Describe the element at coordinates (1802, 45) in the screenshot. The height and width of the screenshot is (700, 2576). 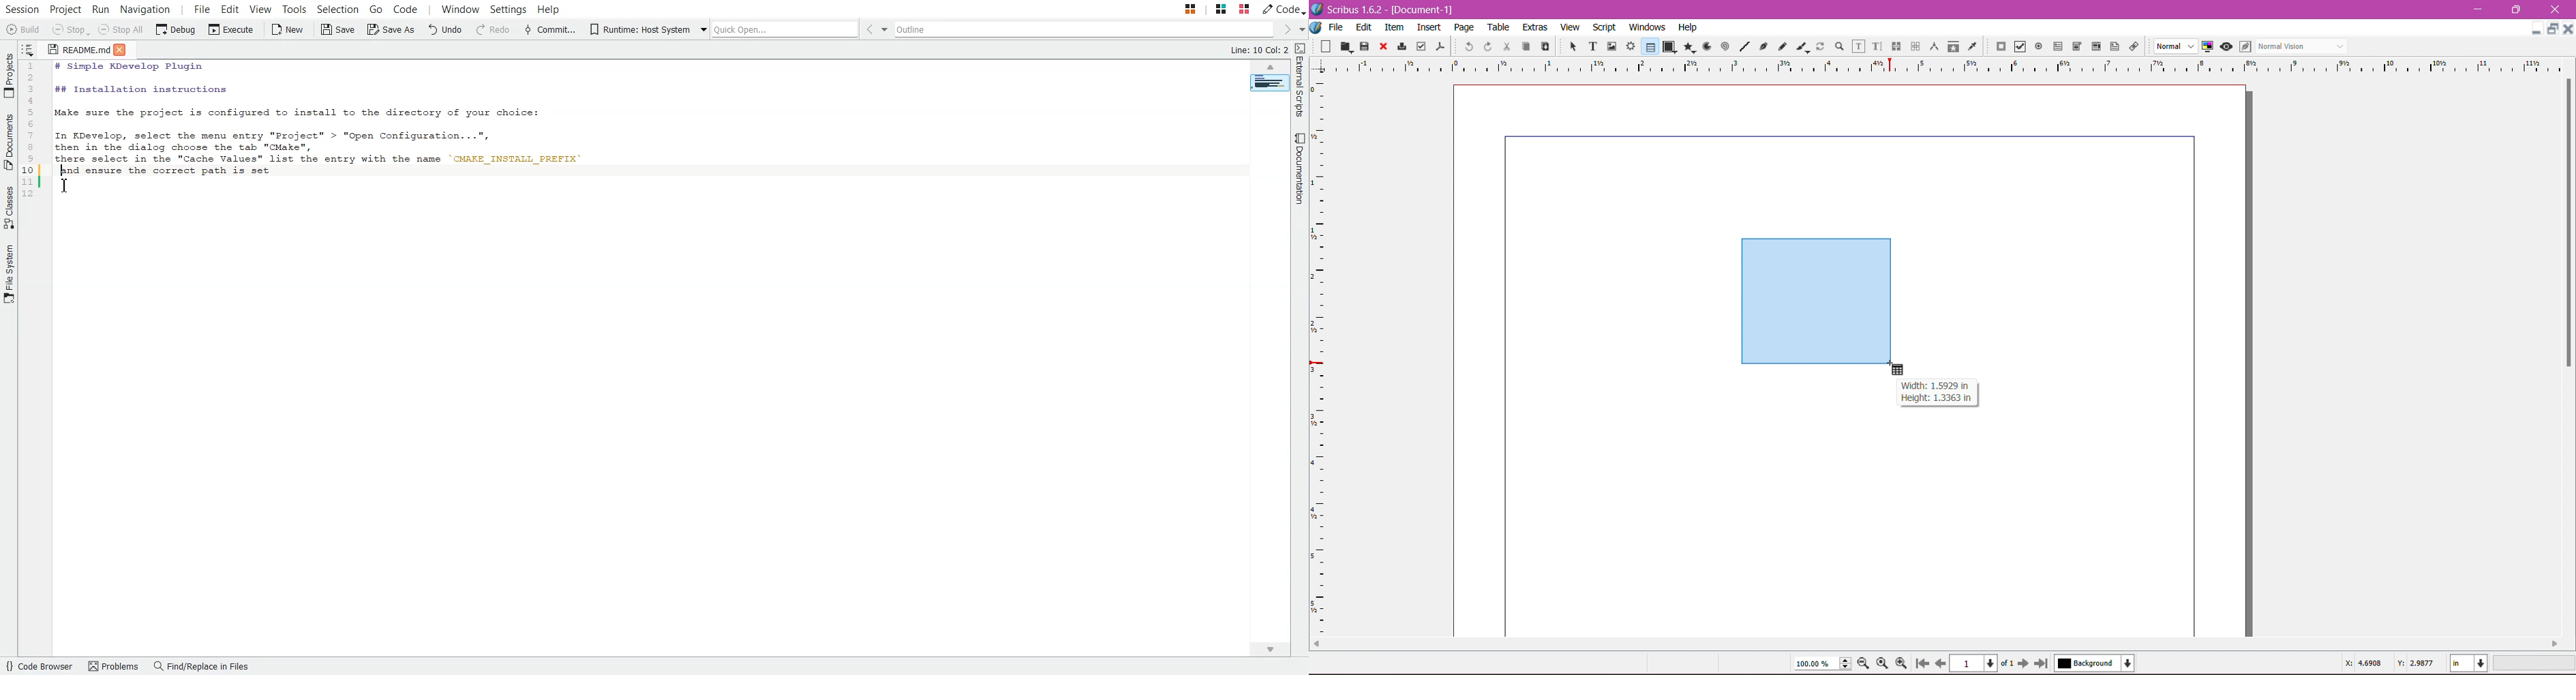
I see `Calligraphic Line` at that location.